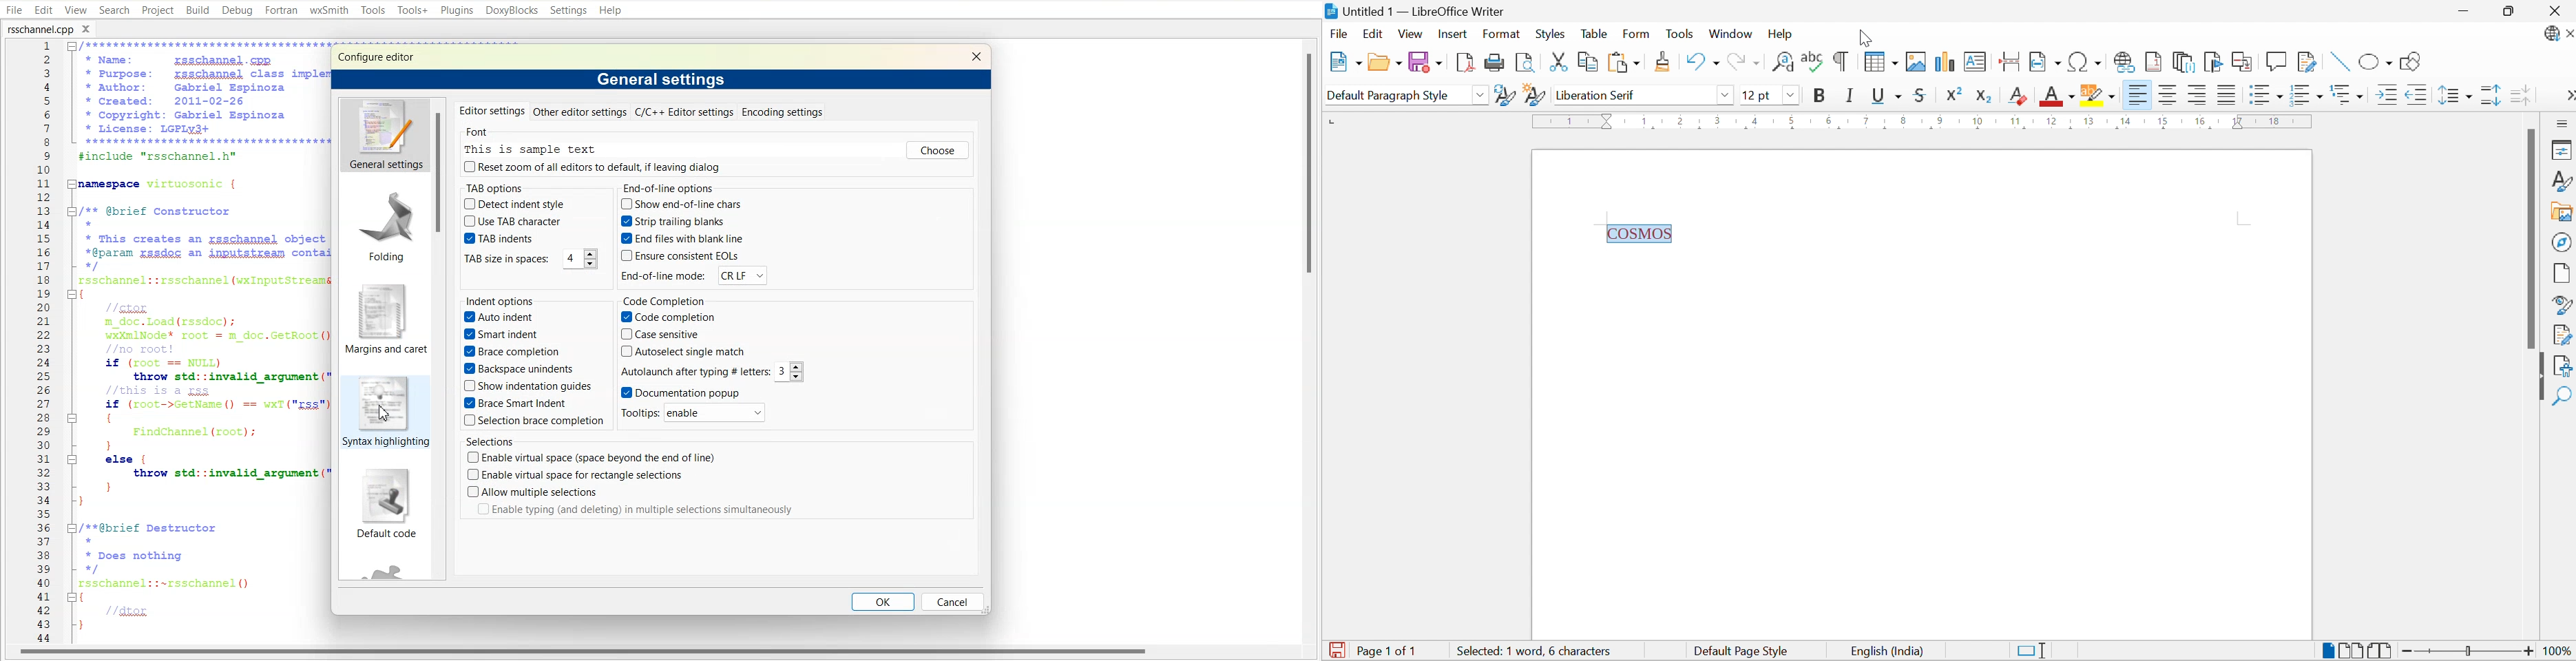 The width and height of the screenshot is (2576, 672). Describe the element at coordinates (663, 302) in the screenshot. I see `code Completion` at that location.